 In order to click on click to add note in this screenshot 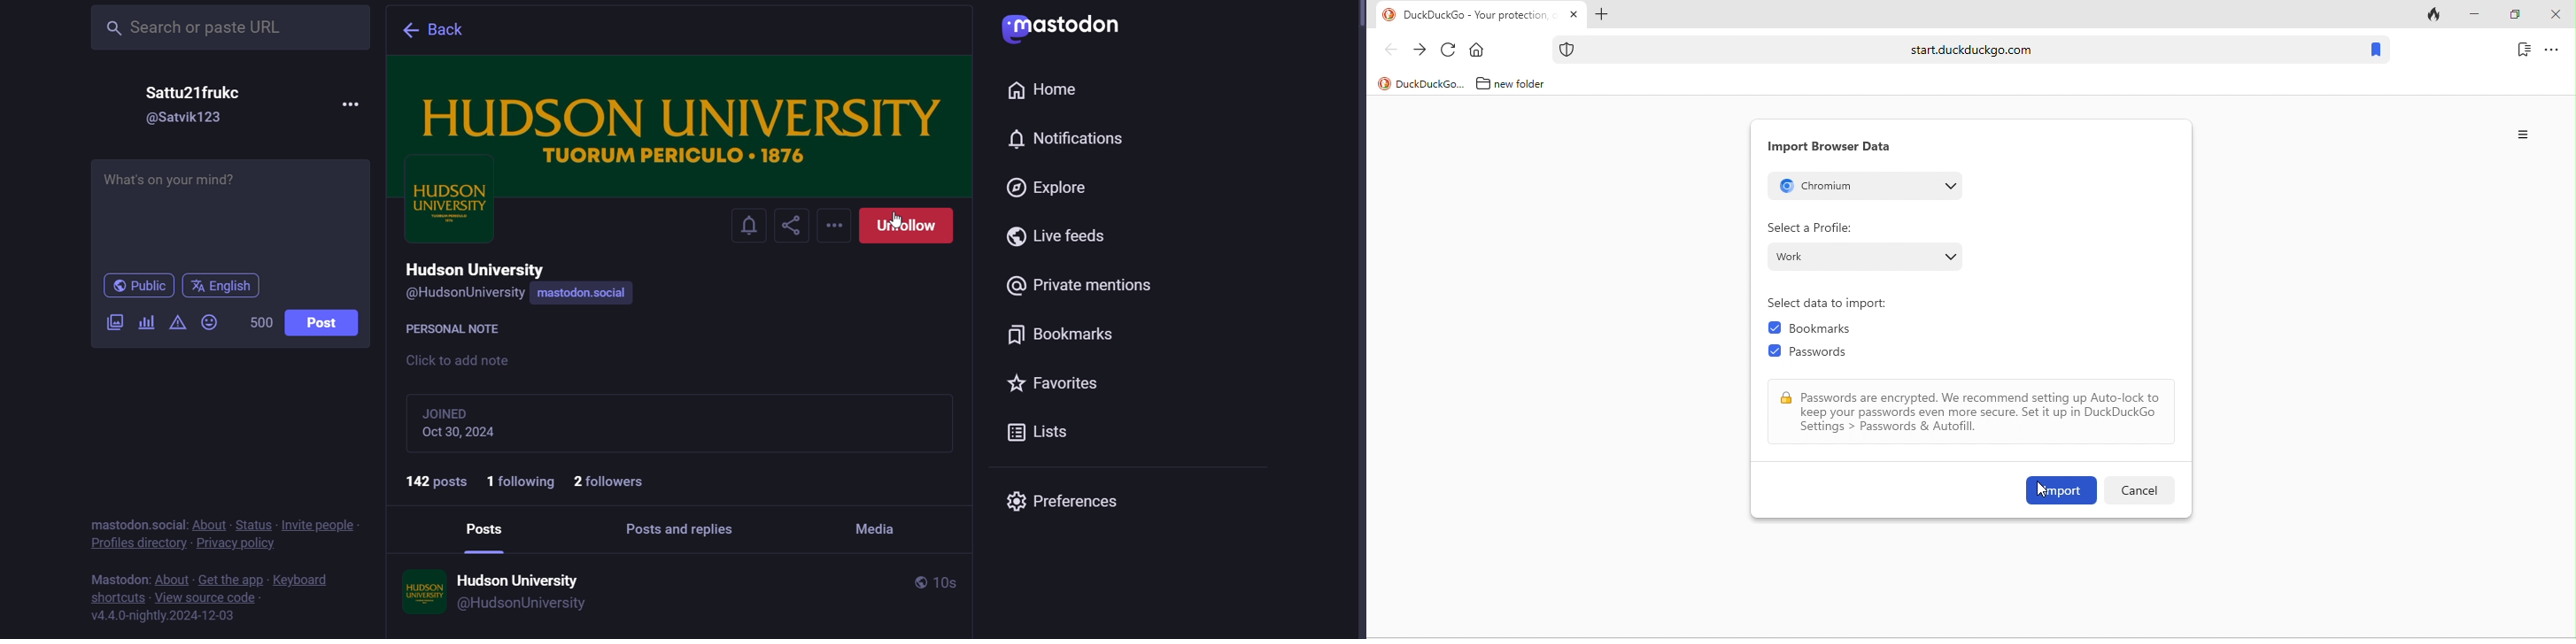, I will do `click(463, 362)`.